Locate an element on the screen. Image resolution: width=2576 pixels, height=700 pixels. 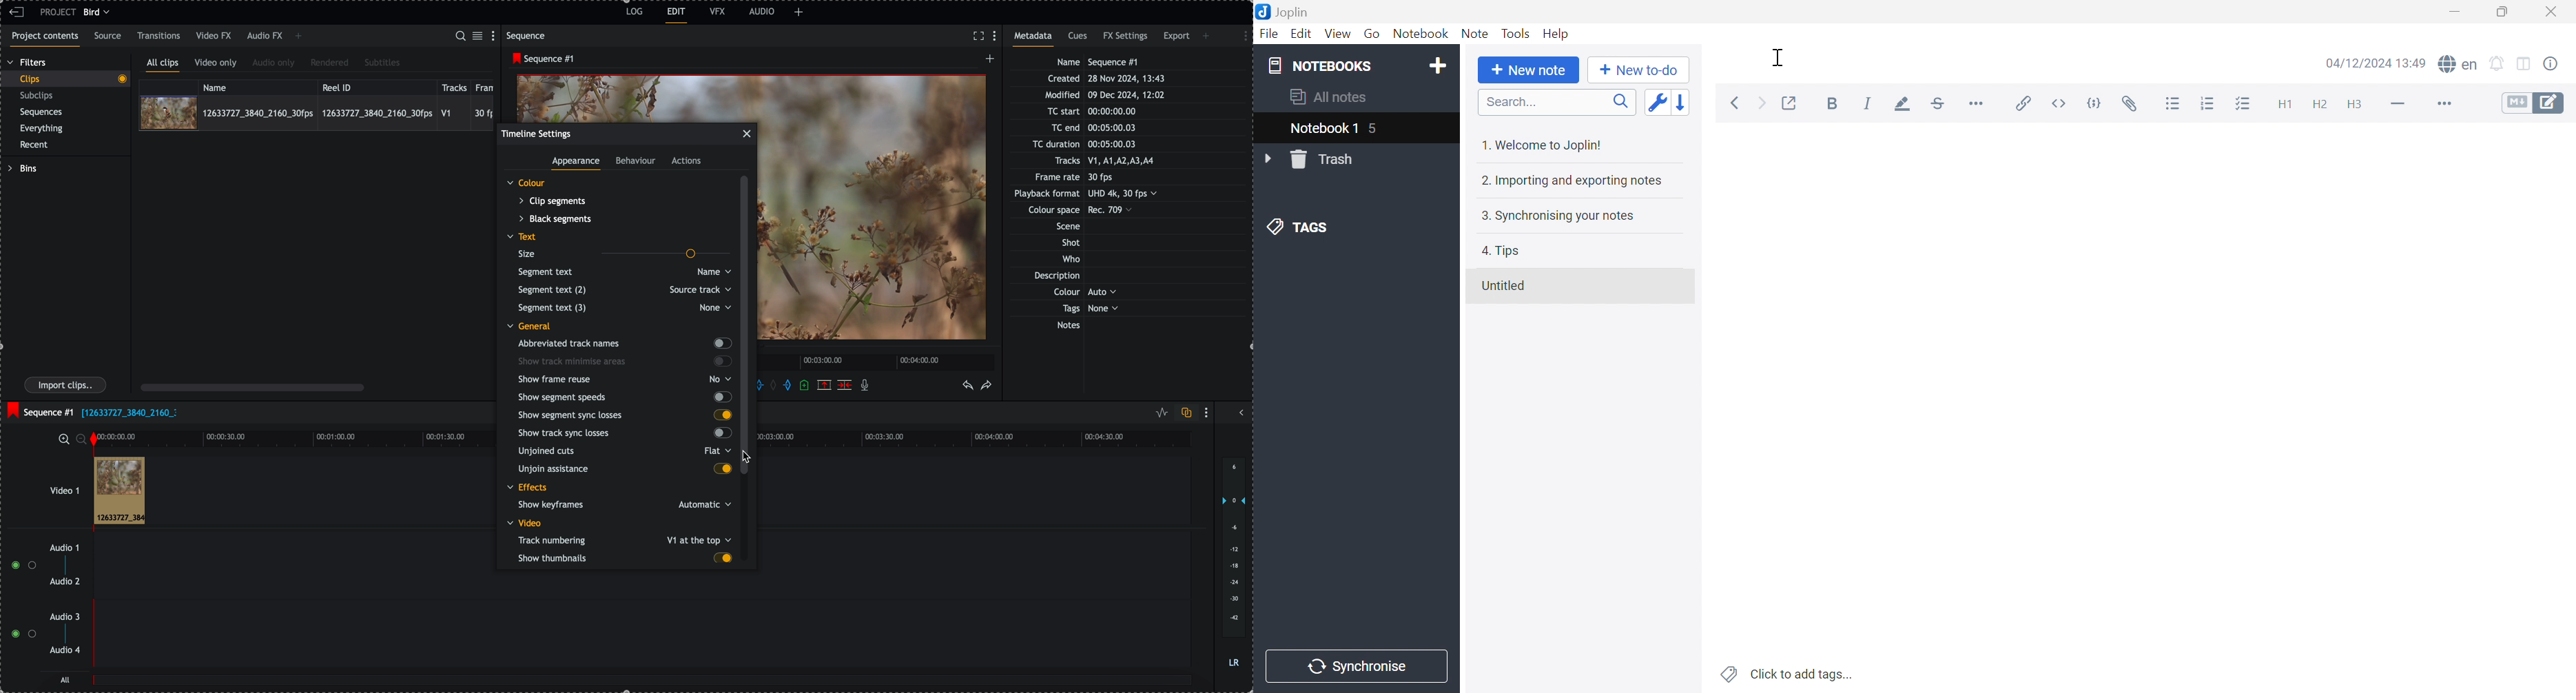
Joplin is located at coordinates (1285, 11).